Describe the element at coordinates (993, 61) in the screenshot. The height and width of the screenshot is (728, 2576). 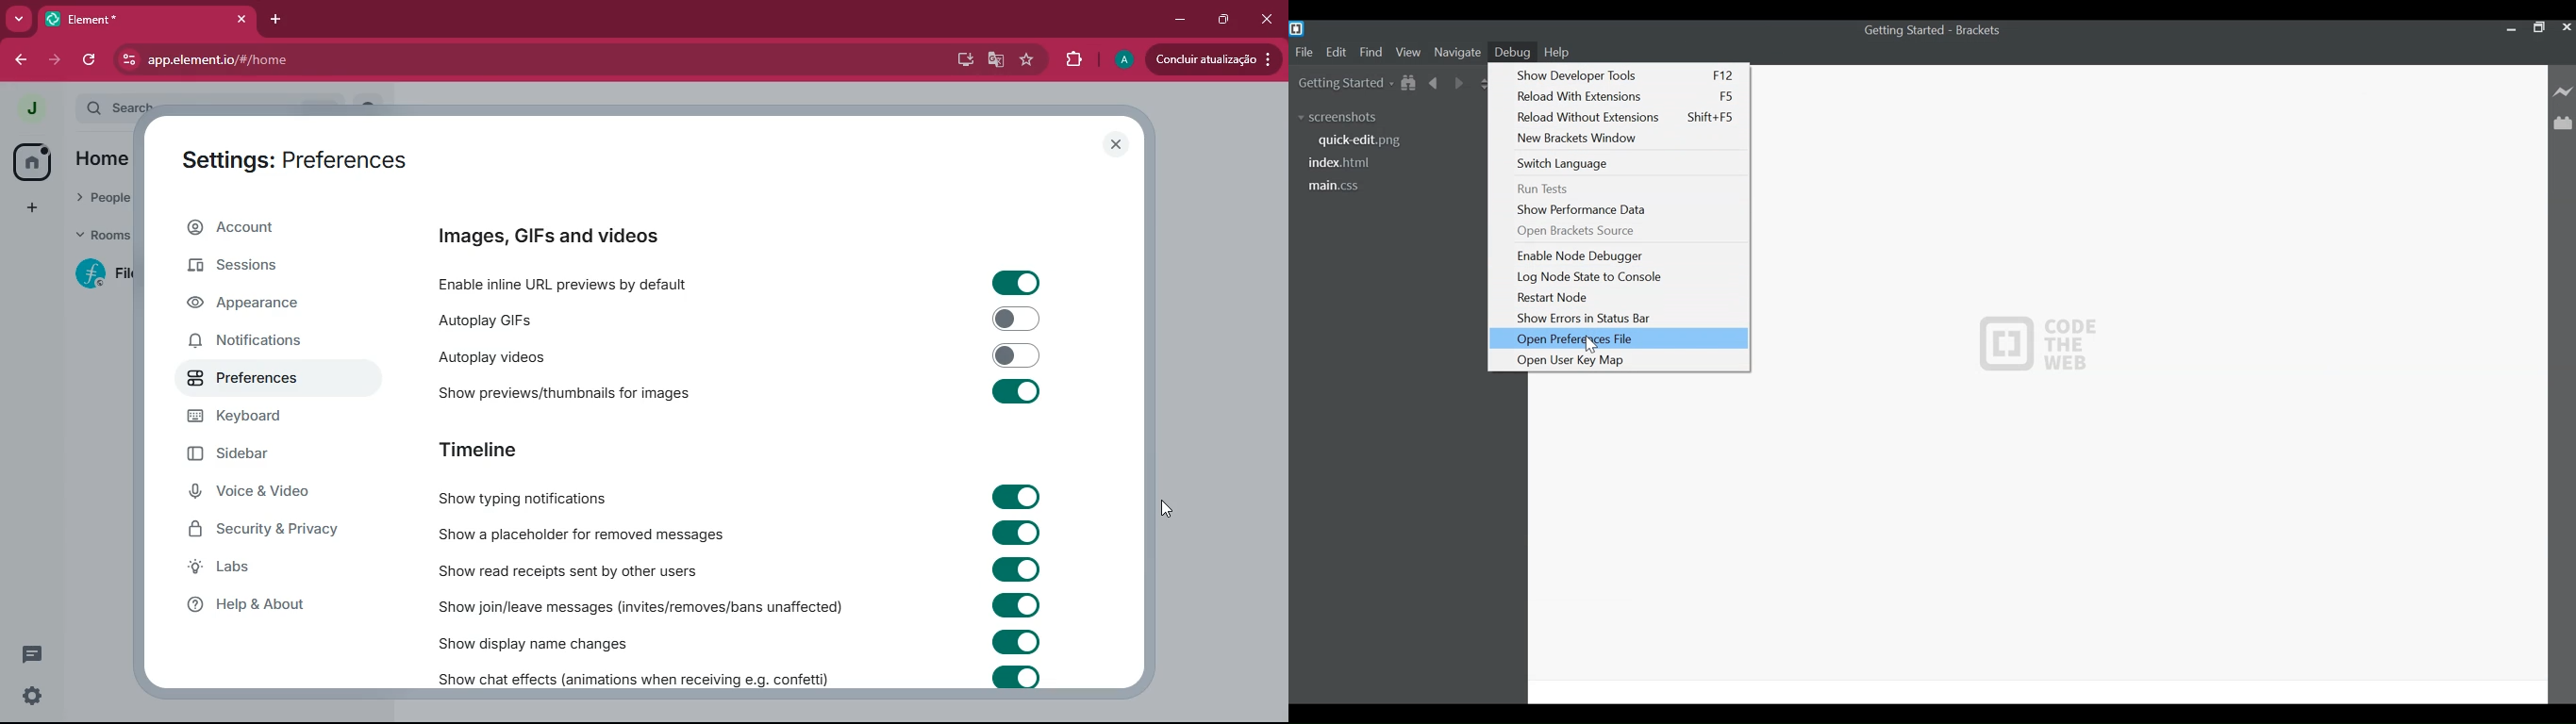
I see `google translate` at that location.